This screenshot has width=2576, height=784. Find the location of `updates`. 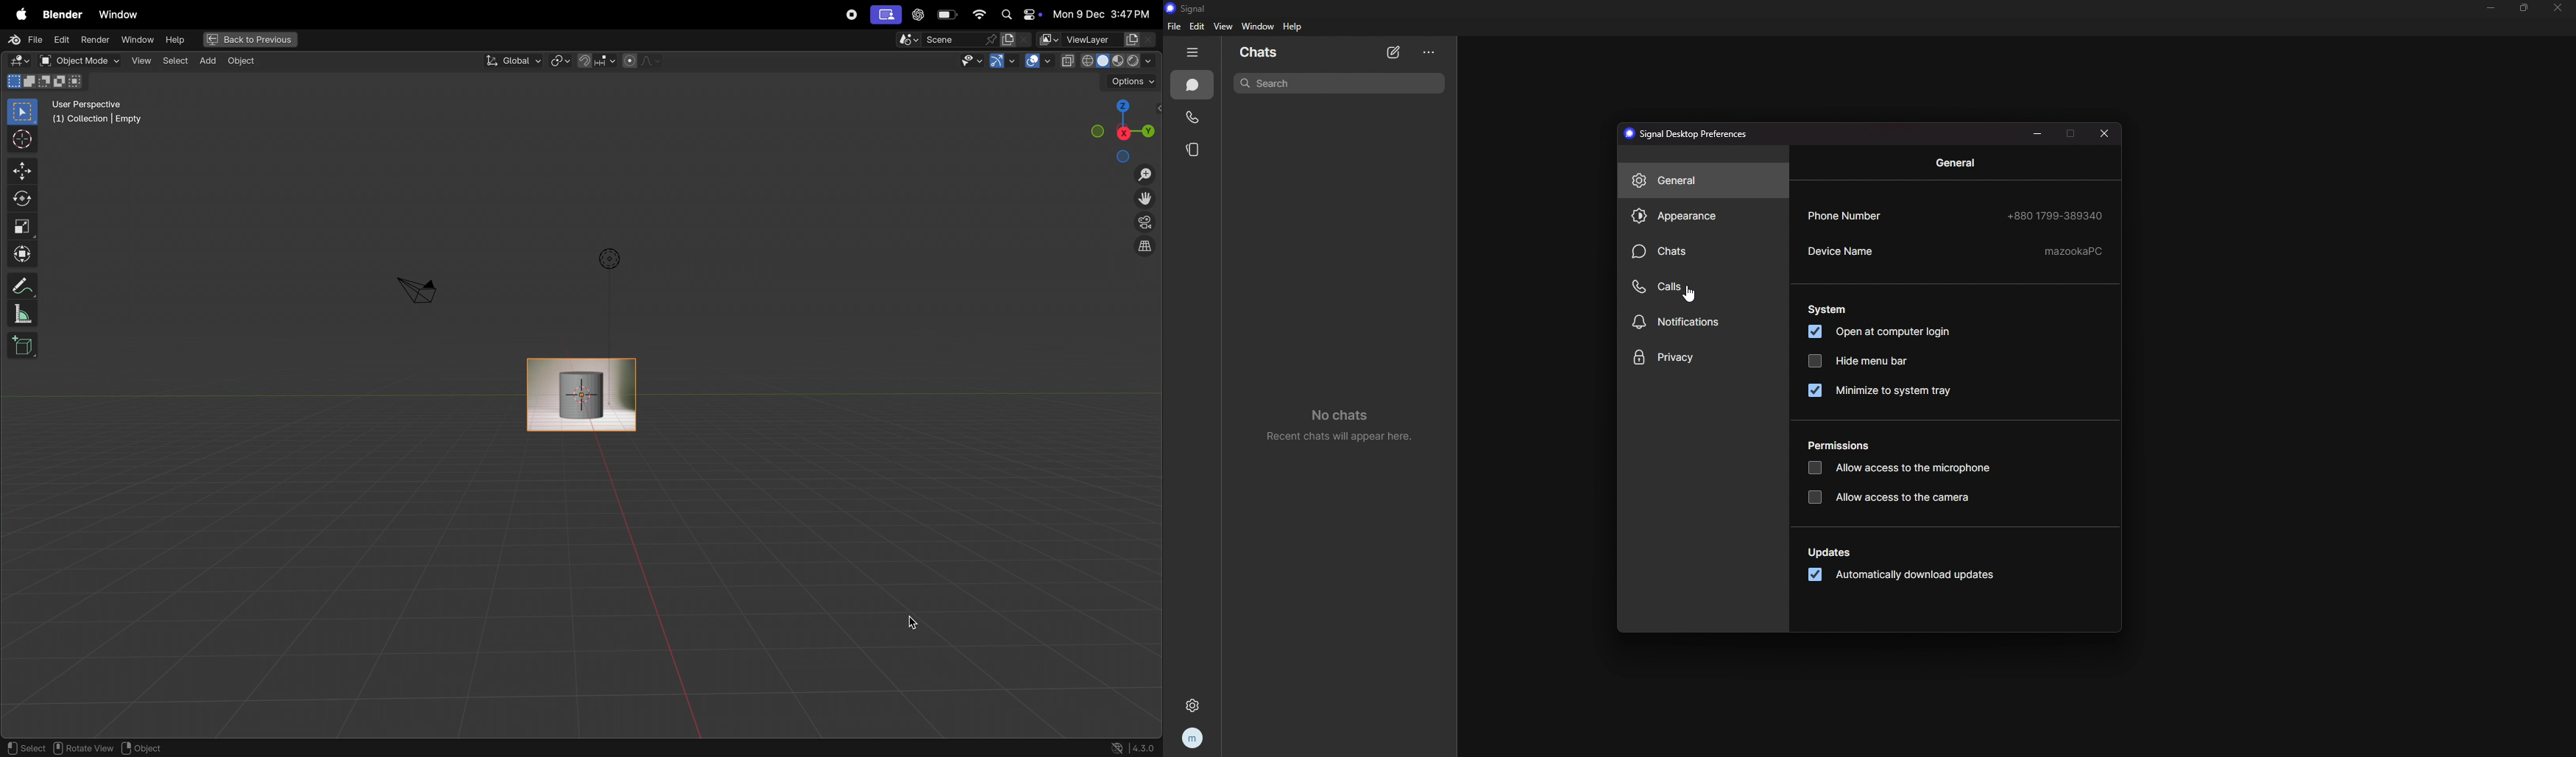

updates is located at coordinates (1831, 552).